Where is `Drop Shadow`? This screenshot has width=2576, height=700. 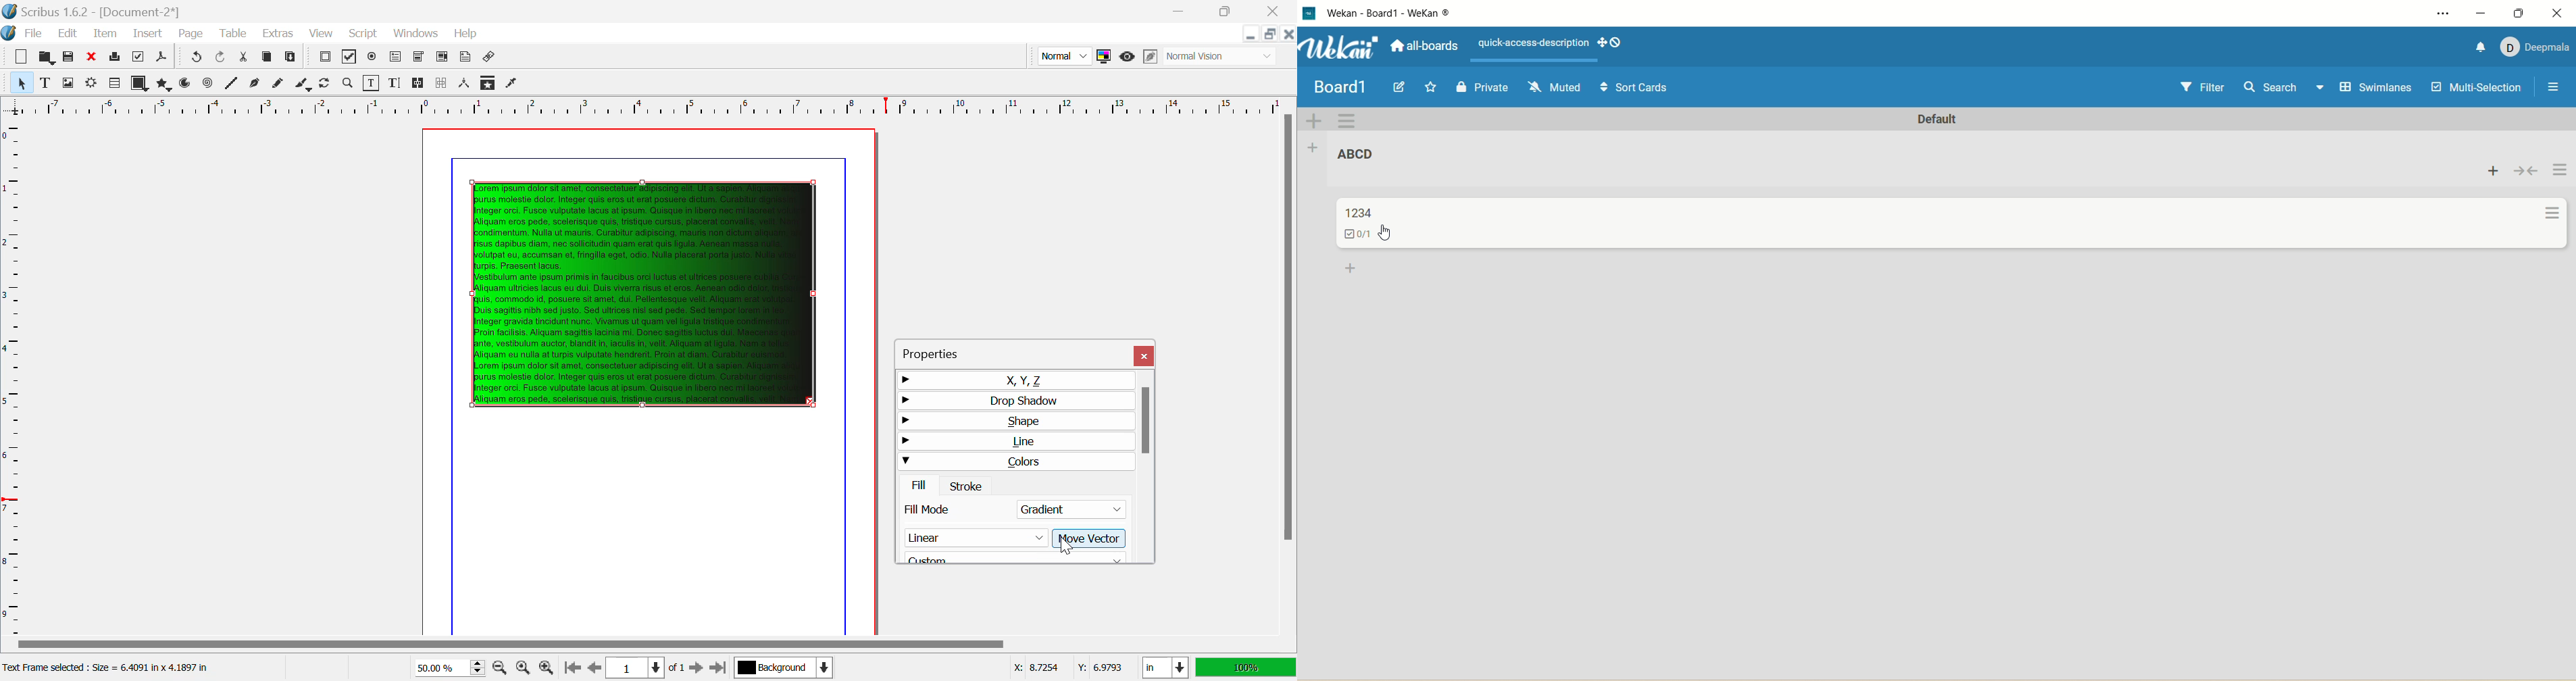
Drop Shadow is located at coordinates (1013, 399).